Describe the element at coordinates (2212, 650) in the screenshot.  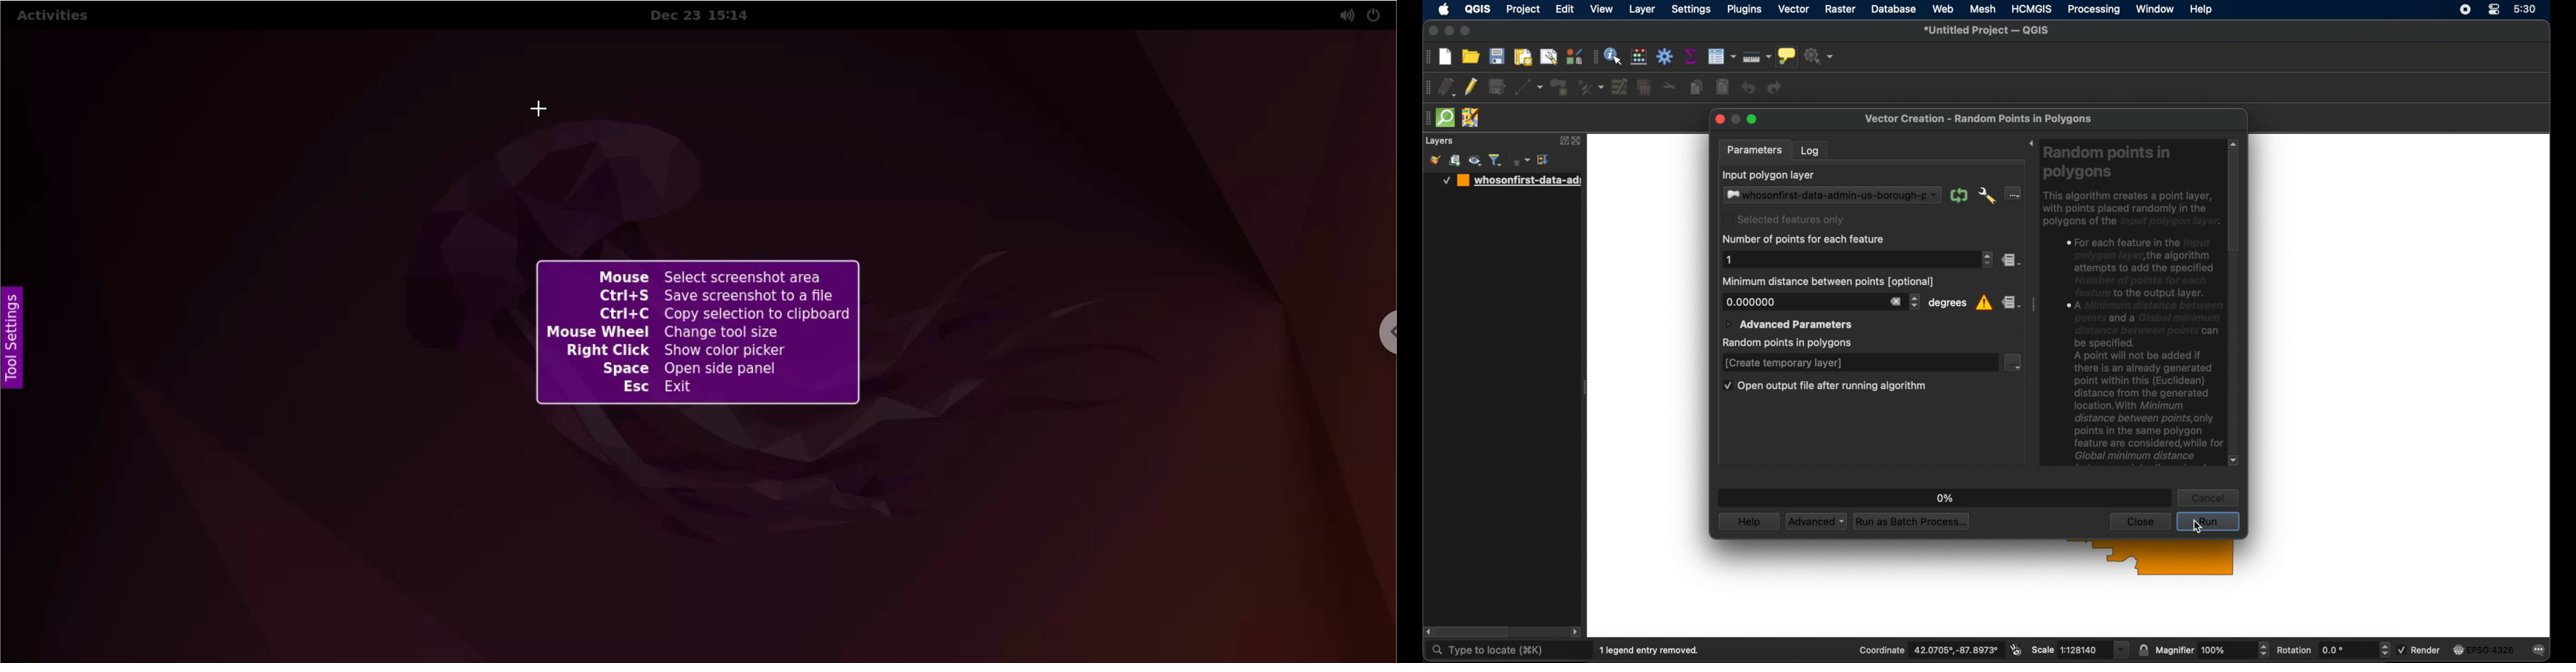
I see `magnifier` at that location.